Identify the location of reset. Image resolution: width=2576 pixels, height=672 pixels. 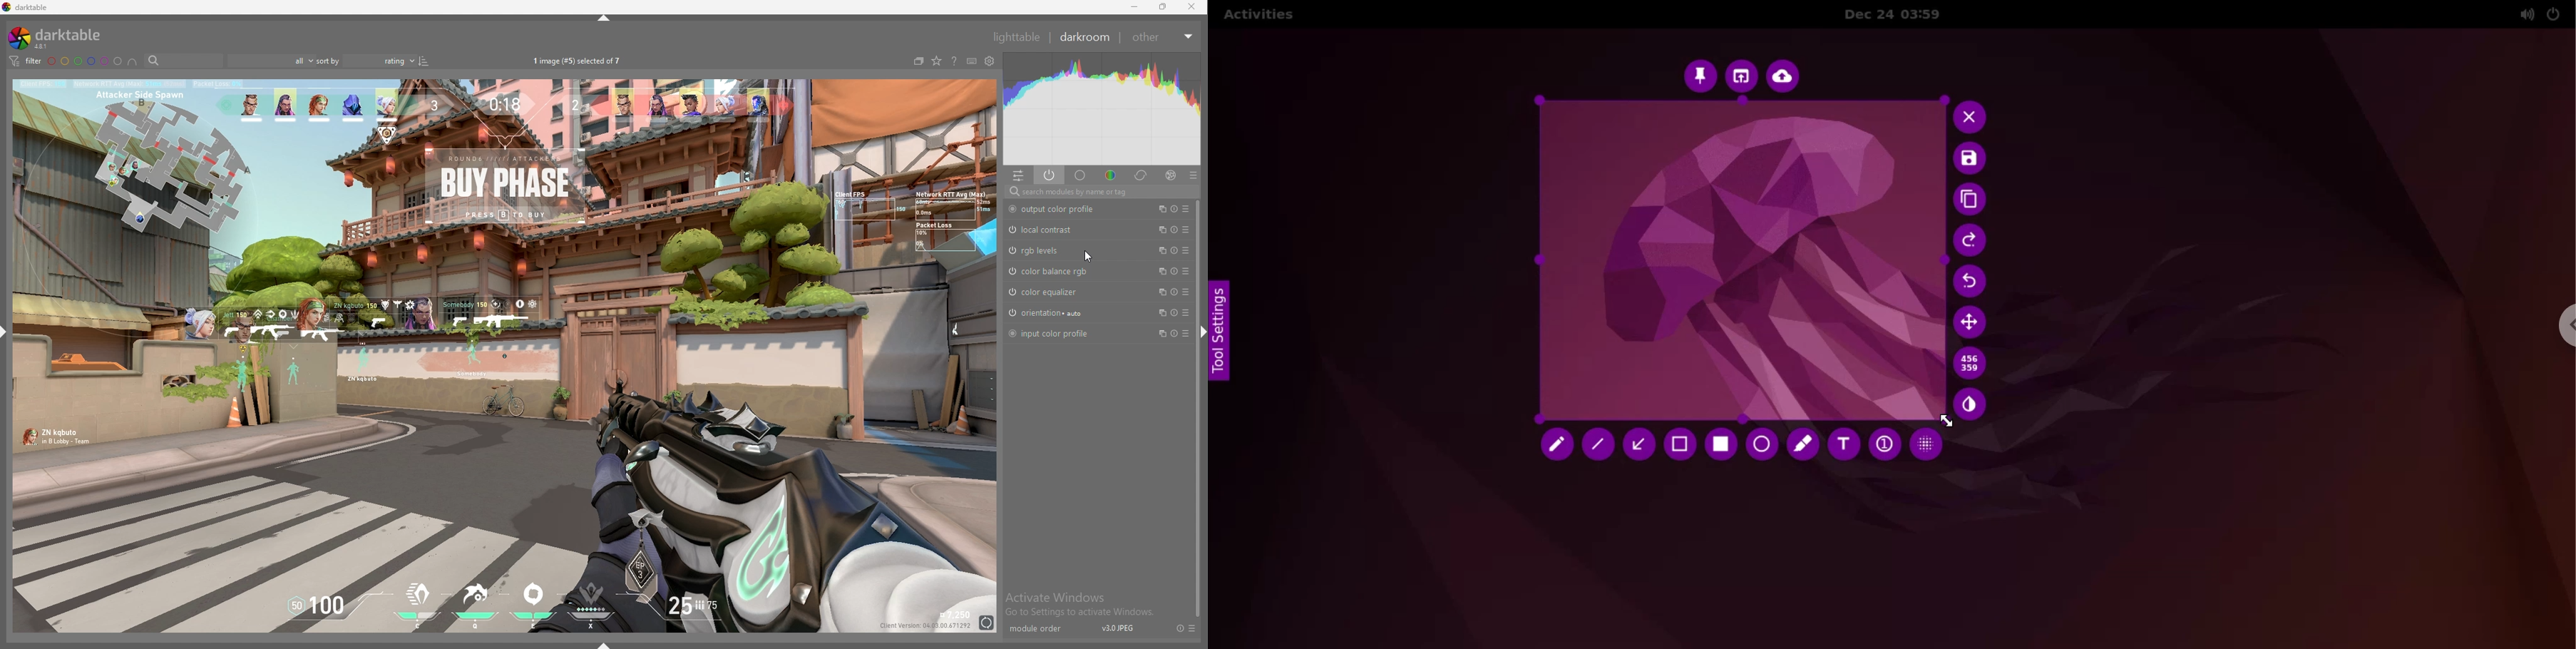
(1173, 271).